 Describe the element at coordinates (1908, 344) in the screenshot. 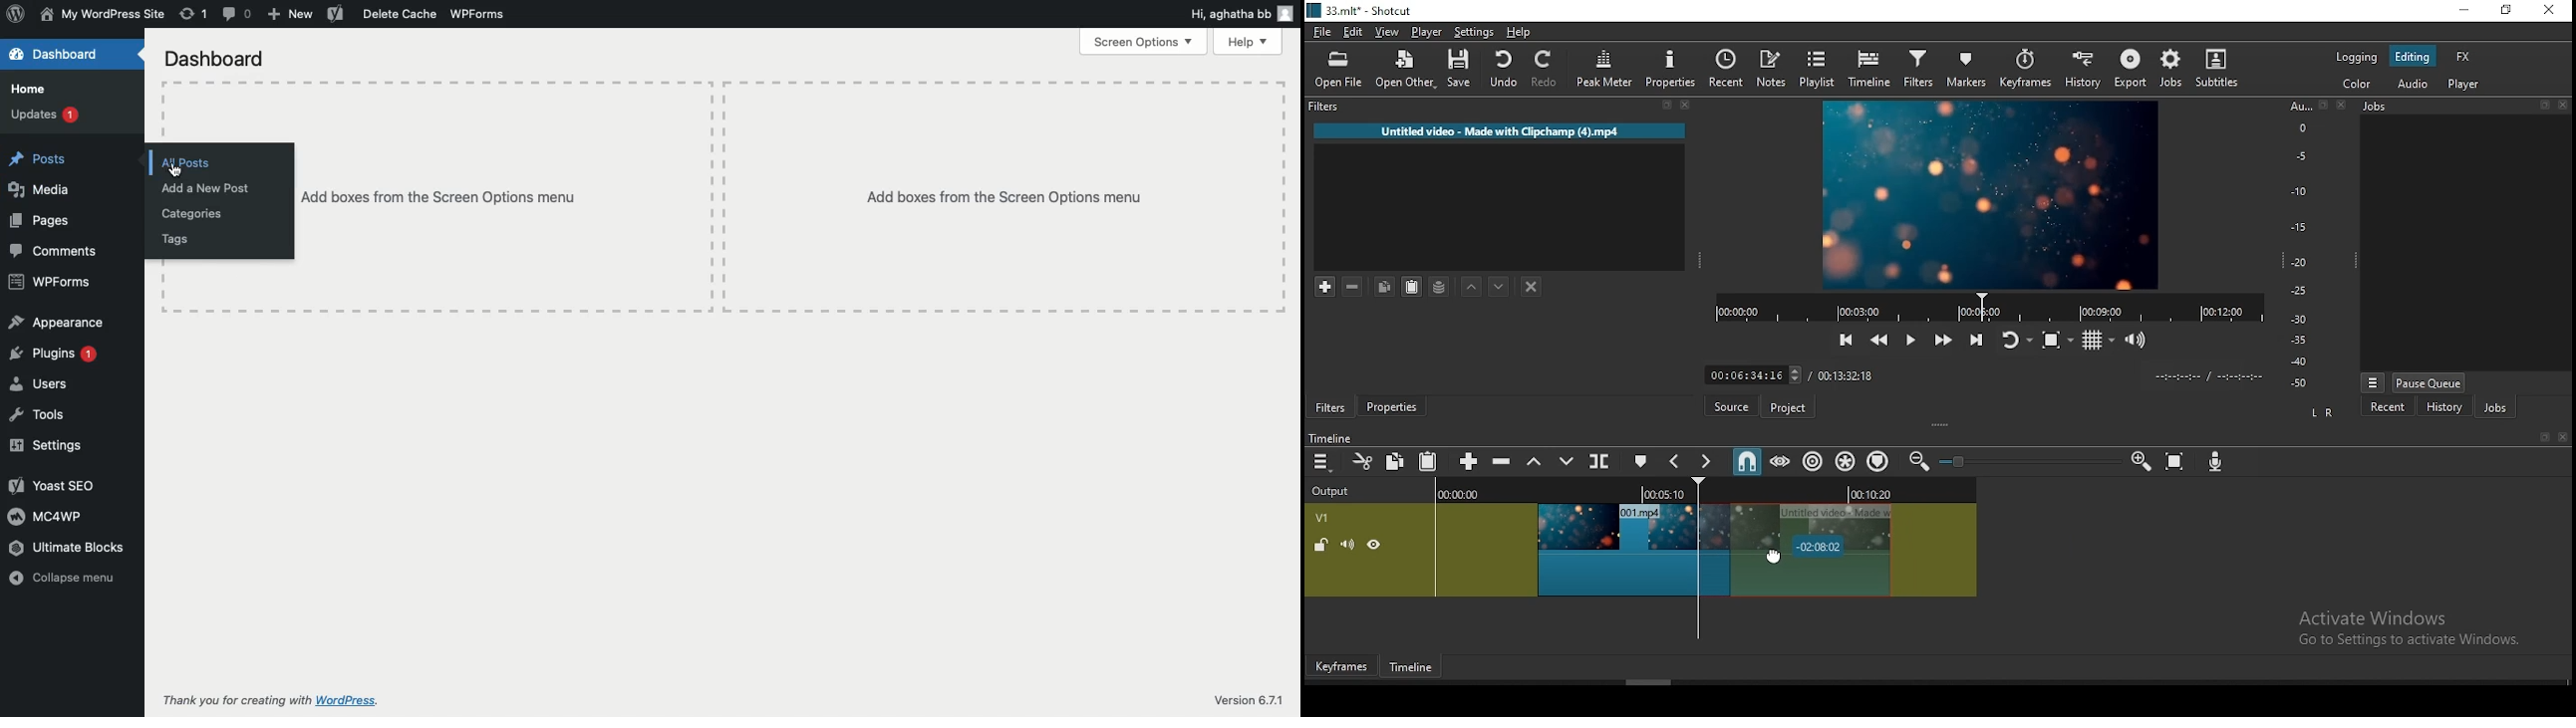

I see `play/pause` at that location.